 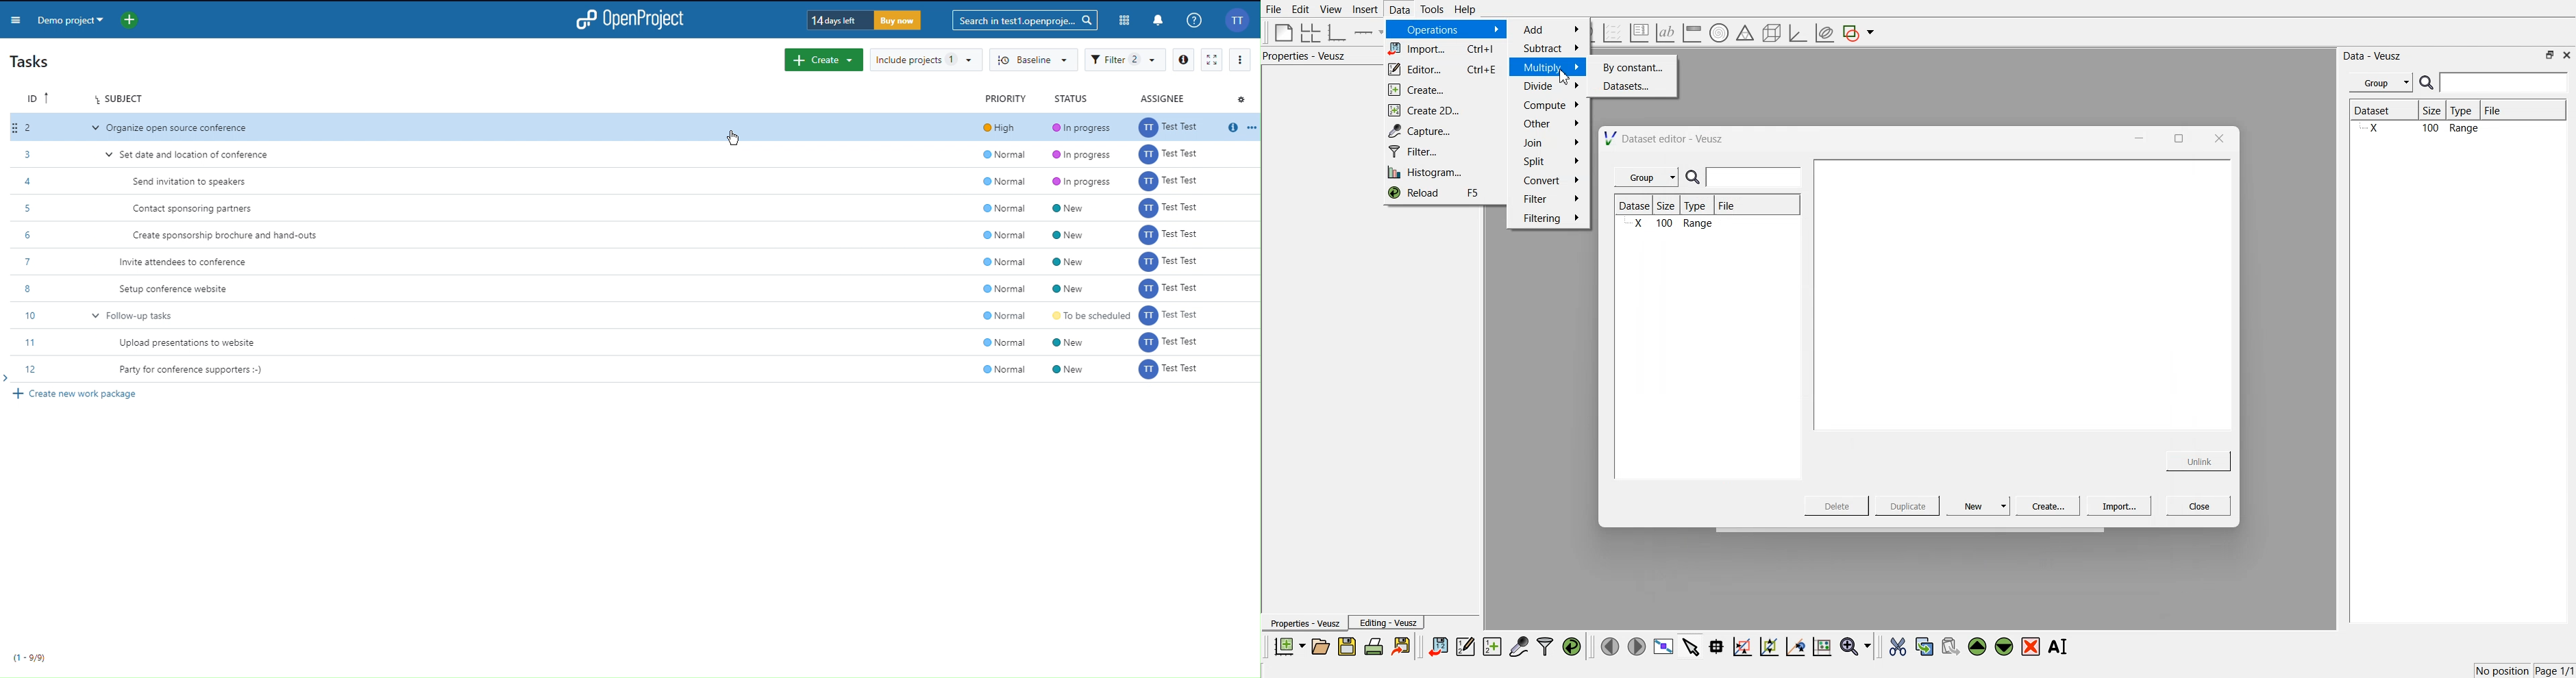 I want to click on Type, so click(x=2465, y=111).